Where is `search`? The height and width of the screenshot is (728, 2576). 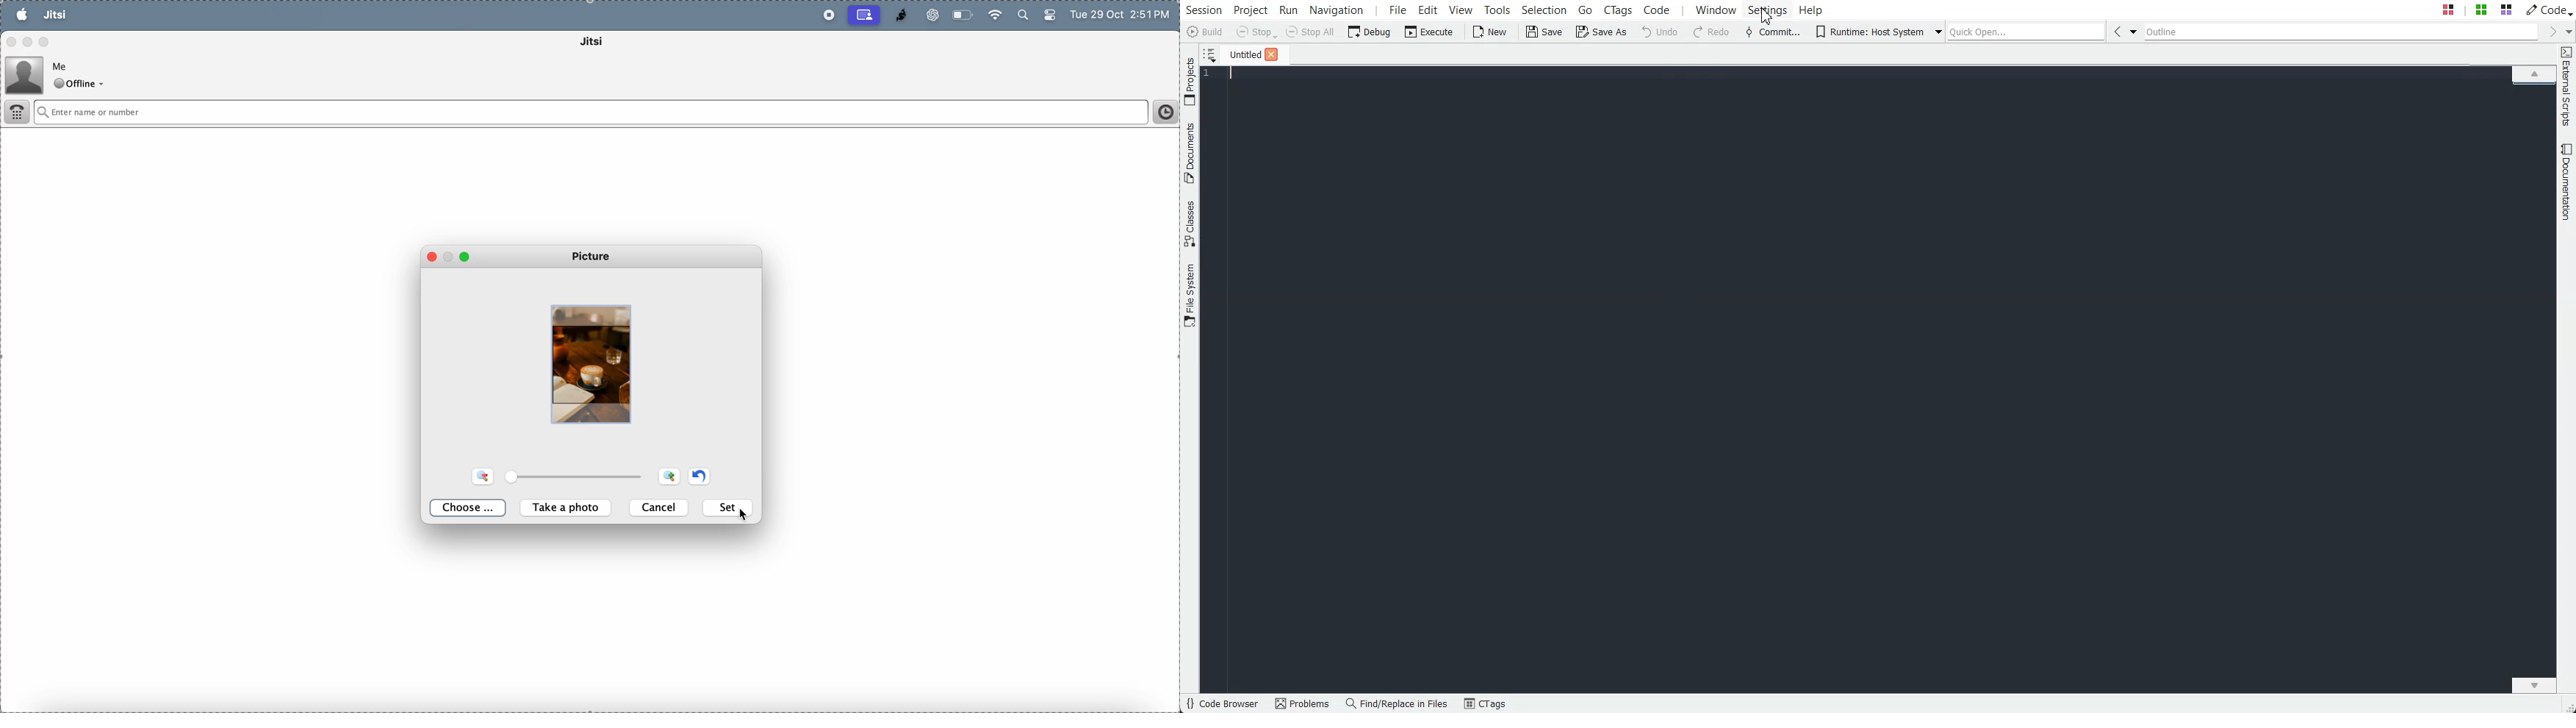 search is located at coordinates (1022, 16).